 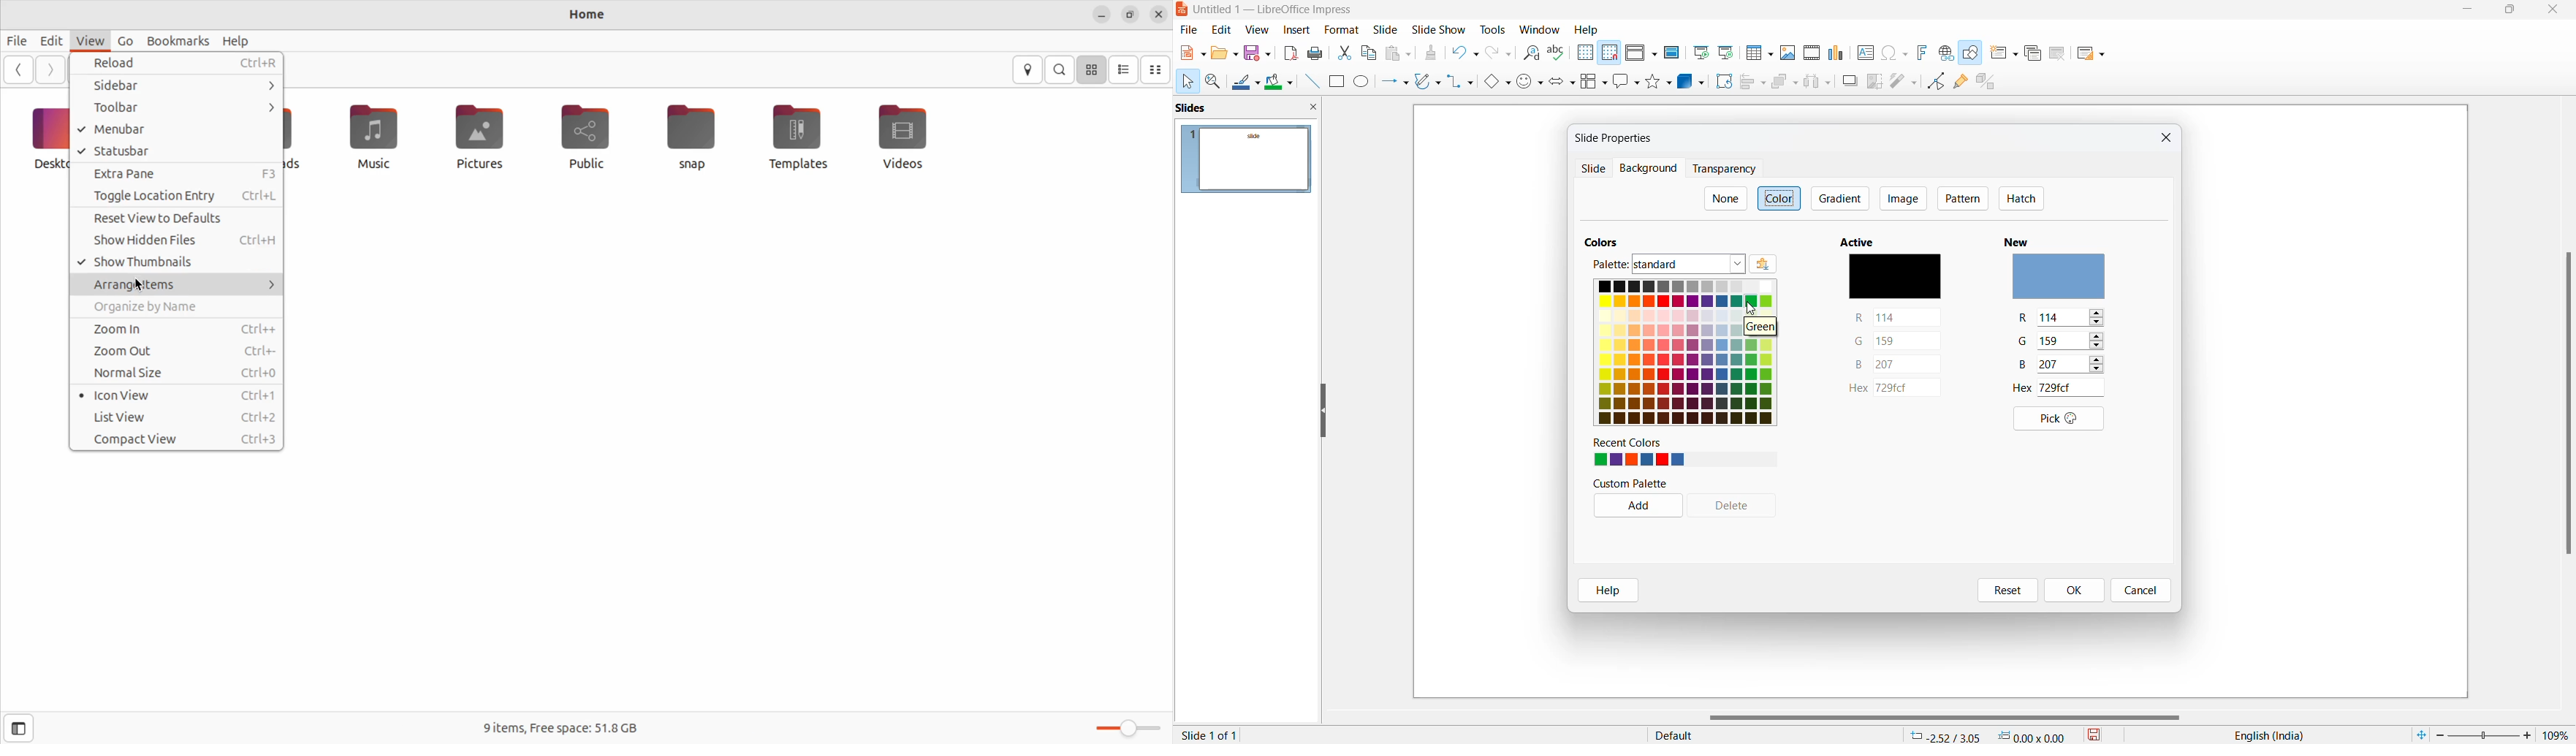 What do you see at coordinates (1125, 70) in the screenshot?
I see `list view` at bounding box center [1125, 70].